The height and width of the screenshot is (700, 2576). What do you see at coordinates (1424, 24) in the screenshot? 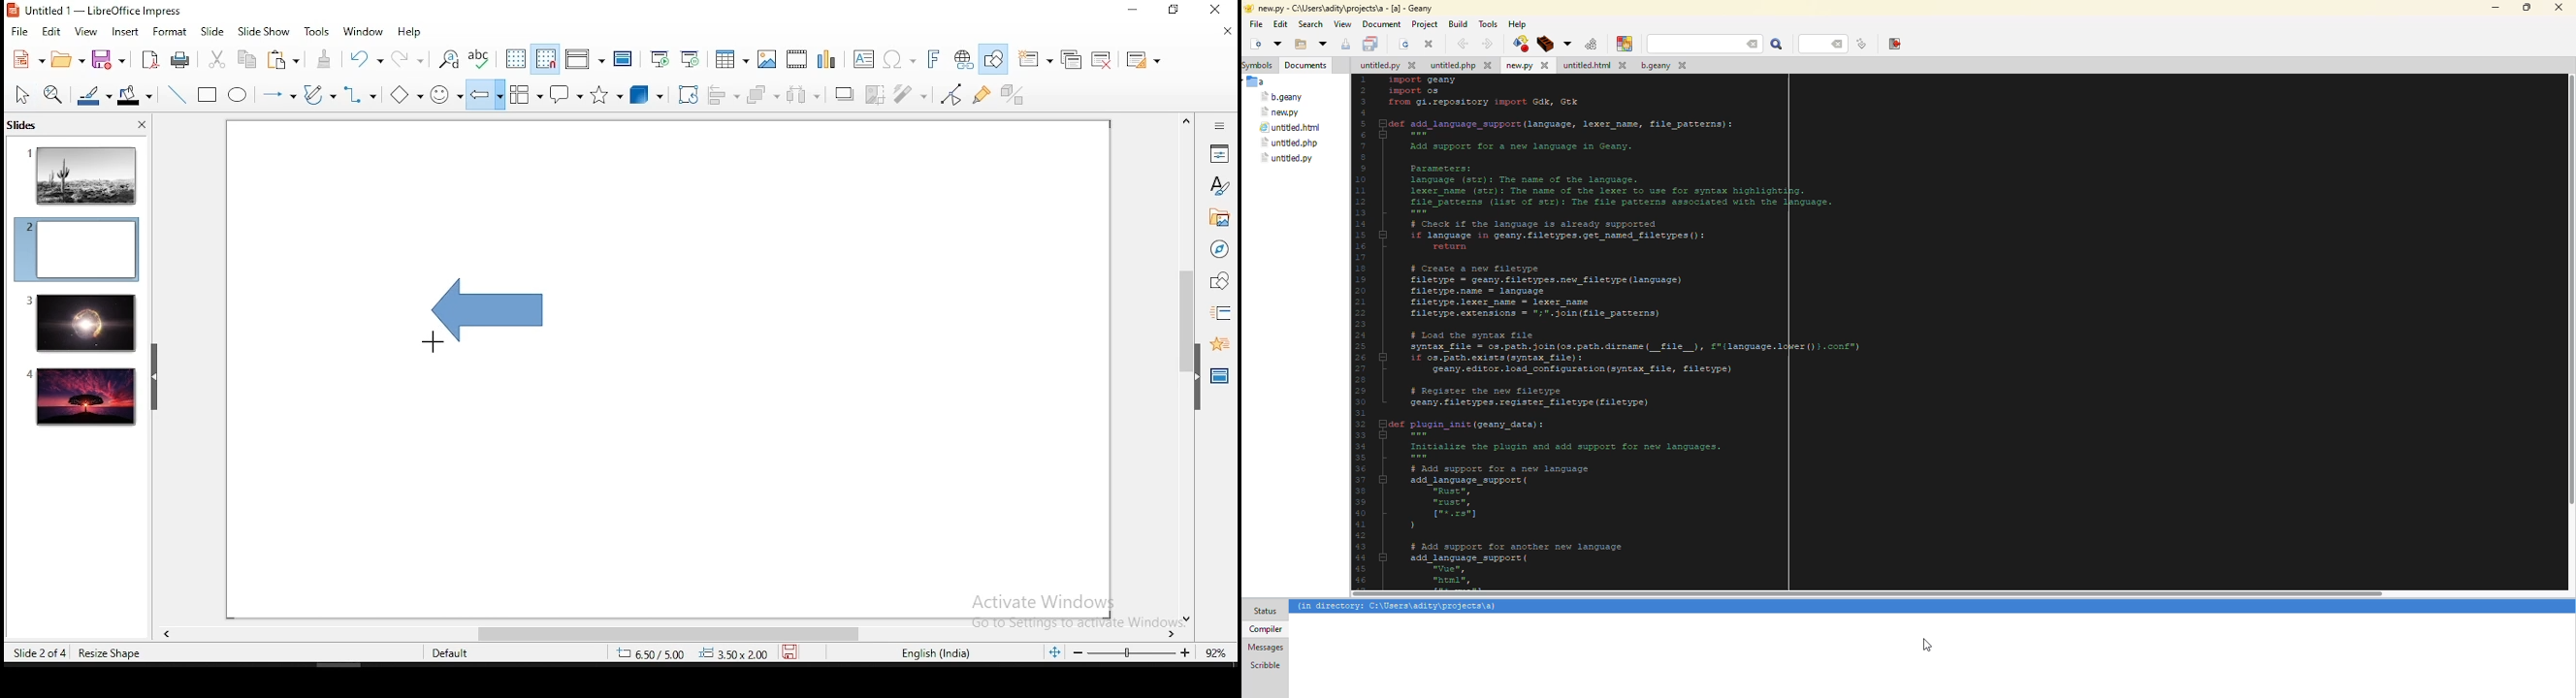
I see `project` at bounding box center [1424, 24].